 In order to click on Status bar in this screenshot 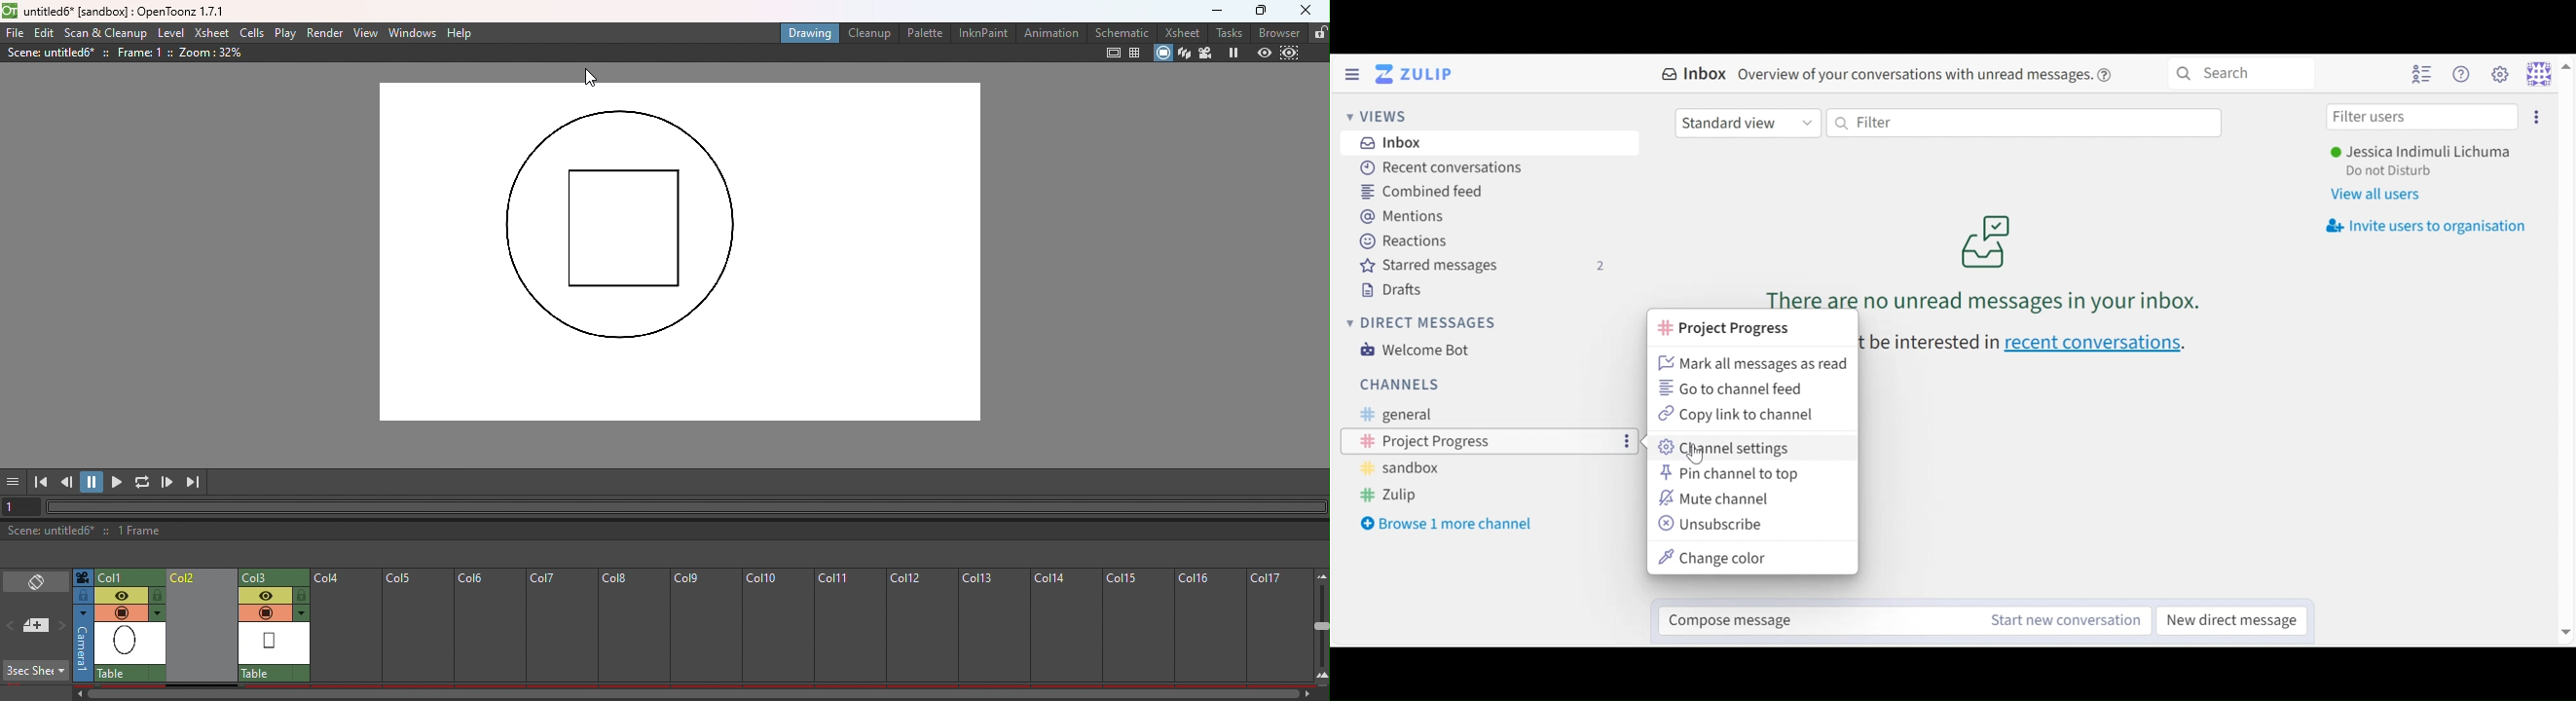, I will do `click(664, 532)`.